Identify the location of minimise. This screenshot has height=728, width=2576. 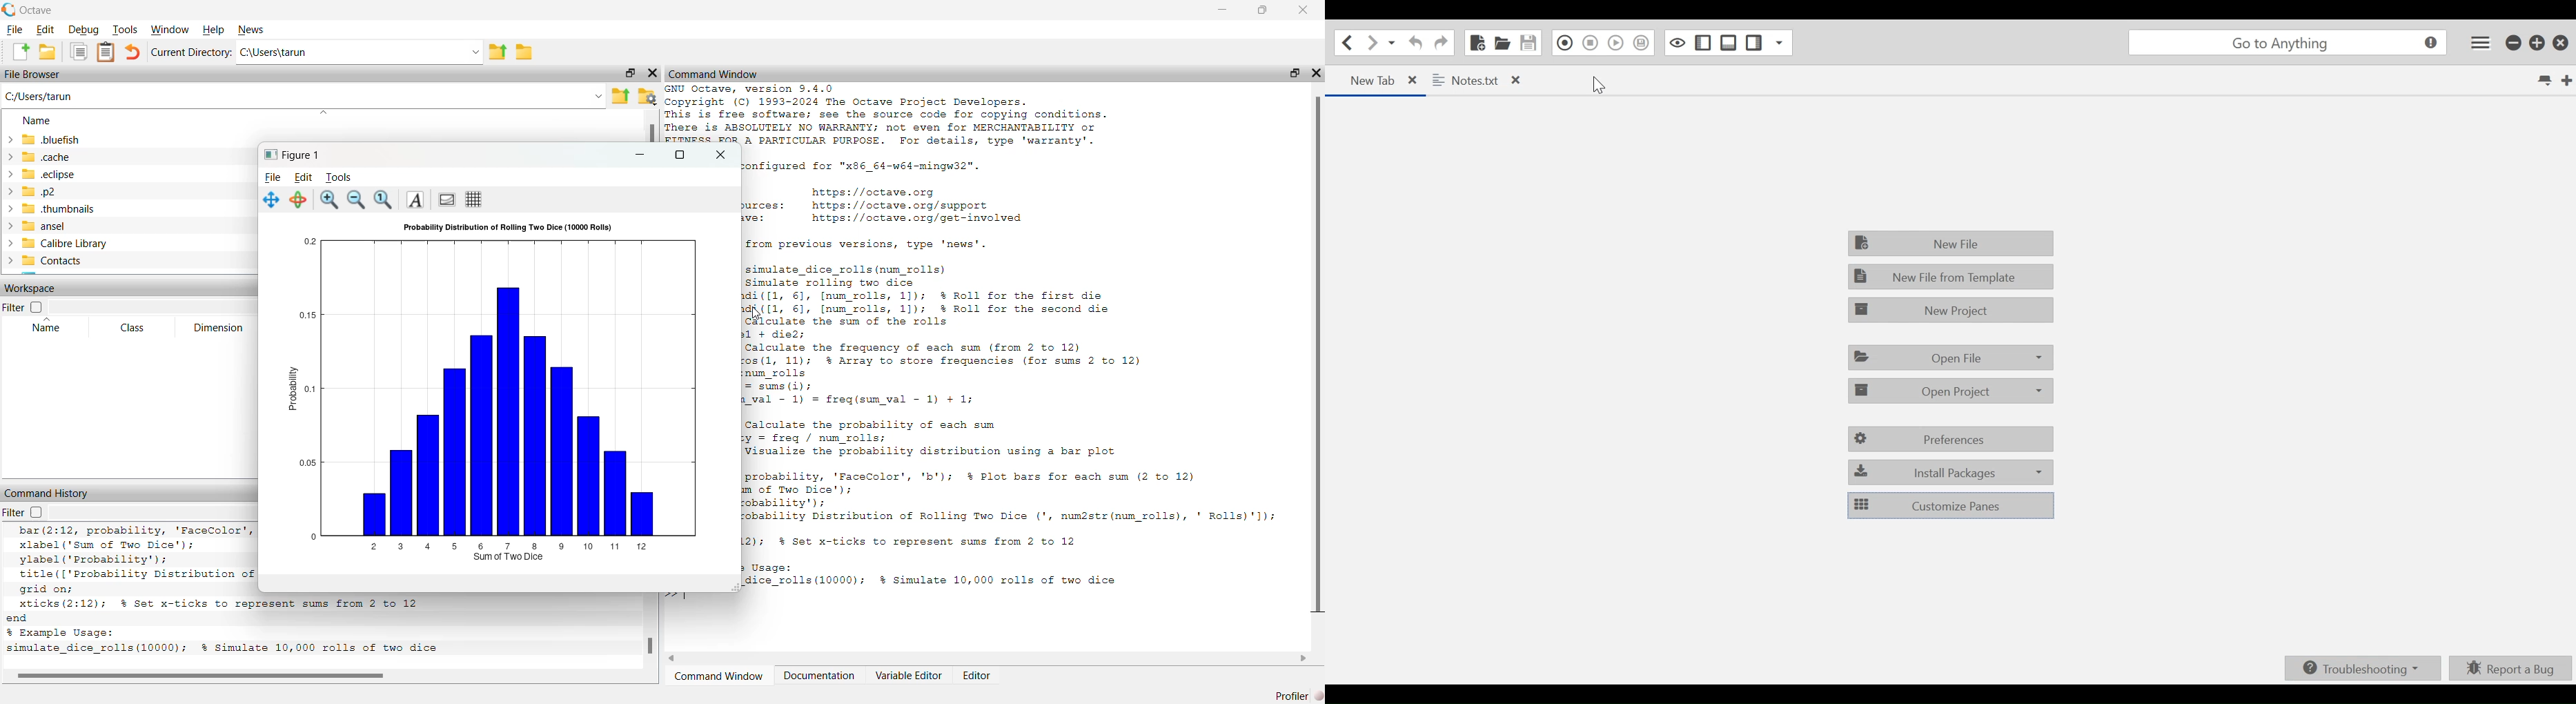
(1226, 10).